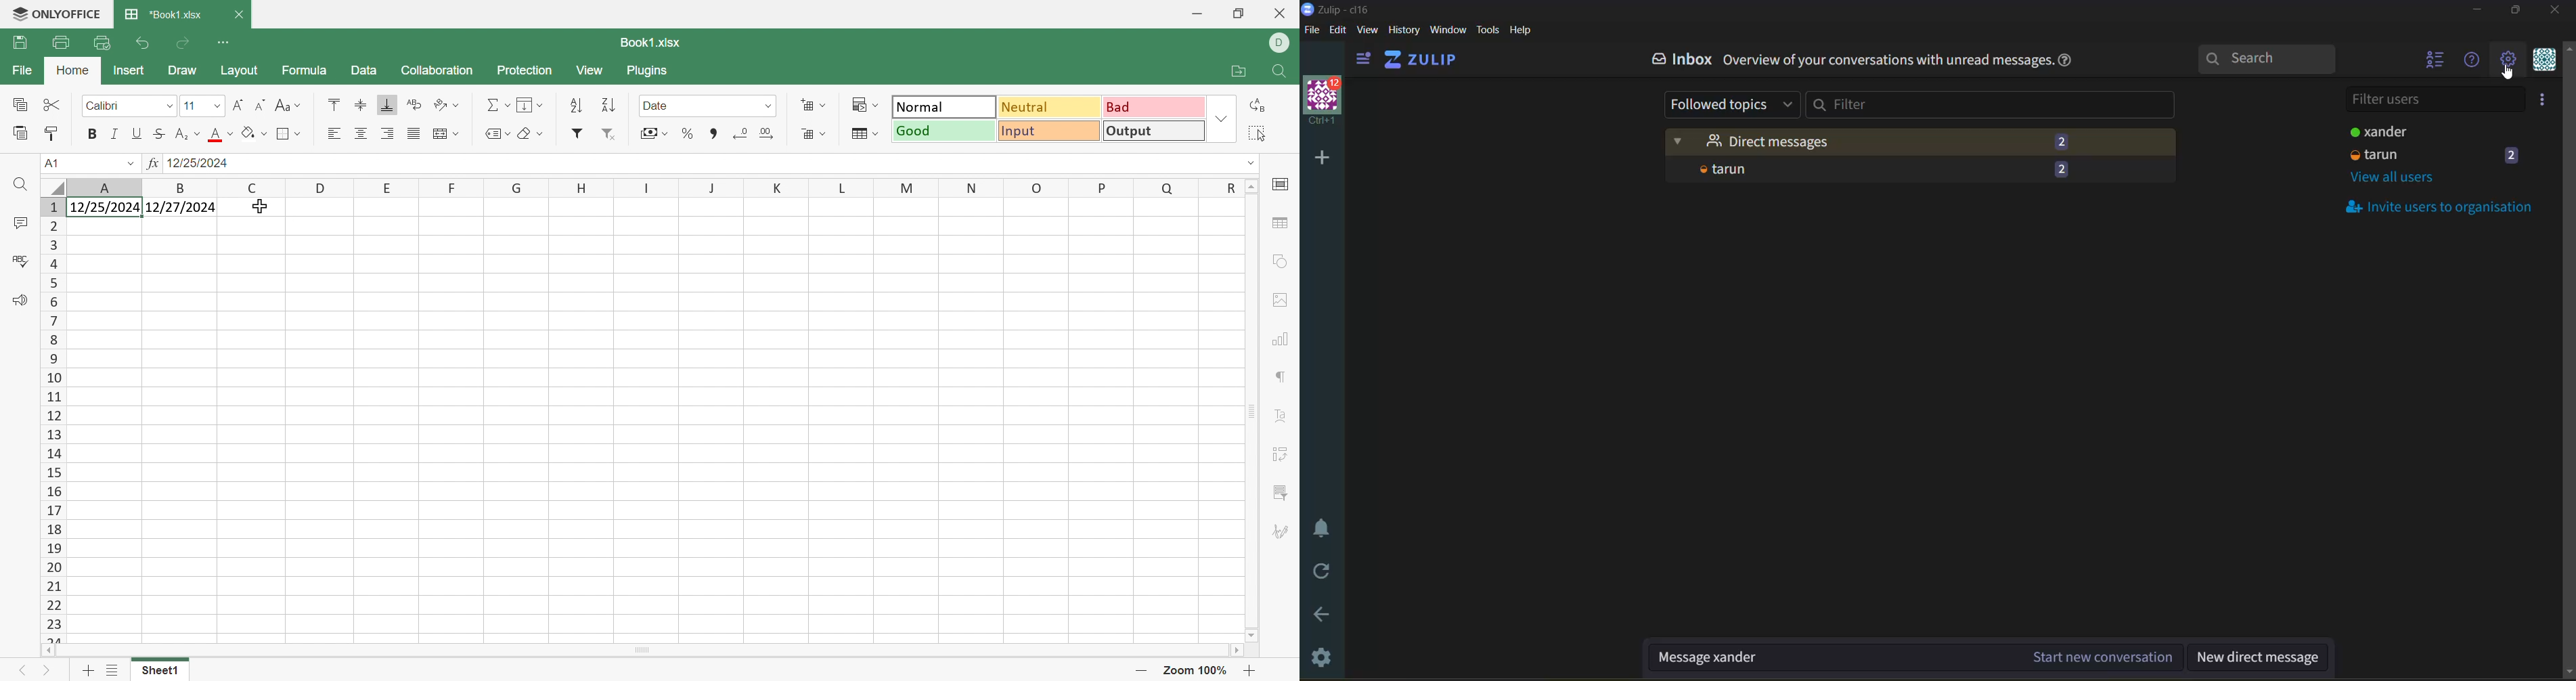 The width and height of the screenshot is (2576, 700). I want to click on Book1.xlsx, so click(650, 43).